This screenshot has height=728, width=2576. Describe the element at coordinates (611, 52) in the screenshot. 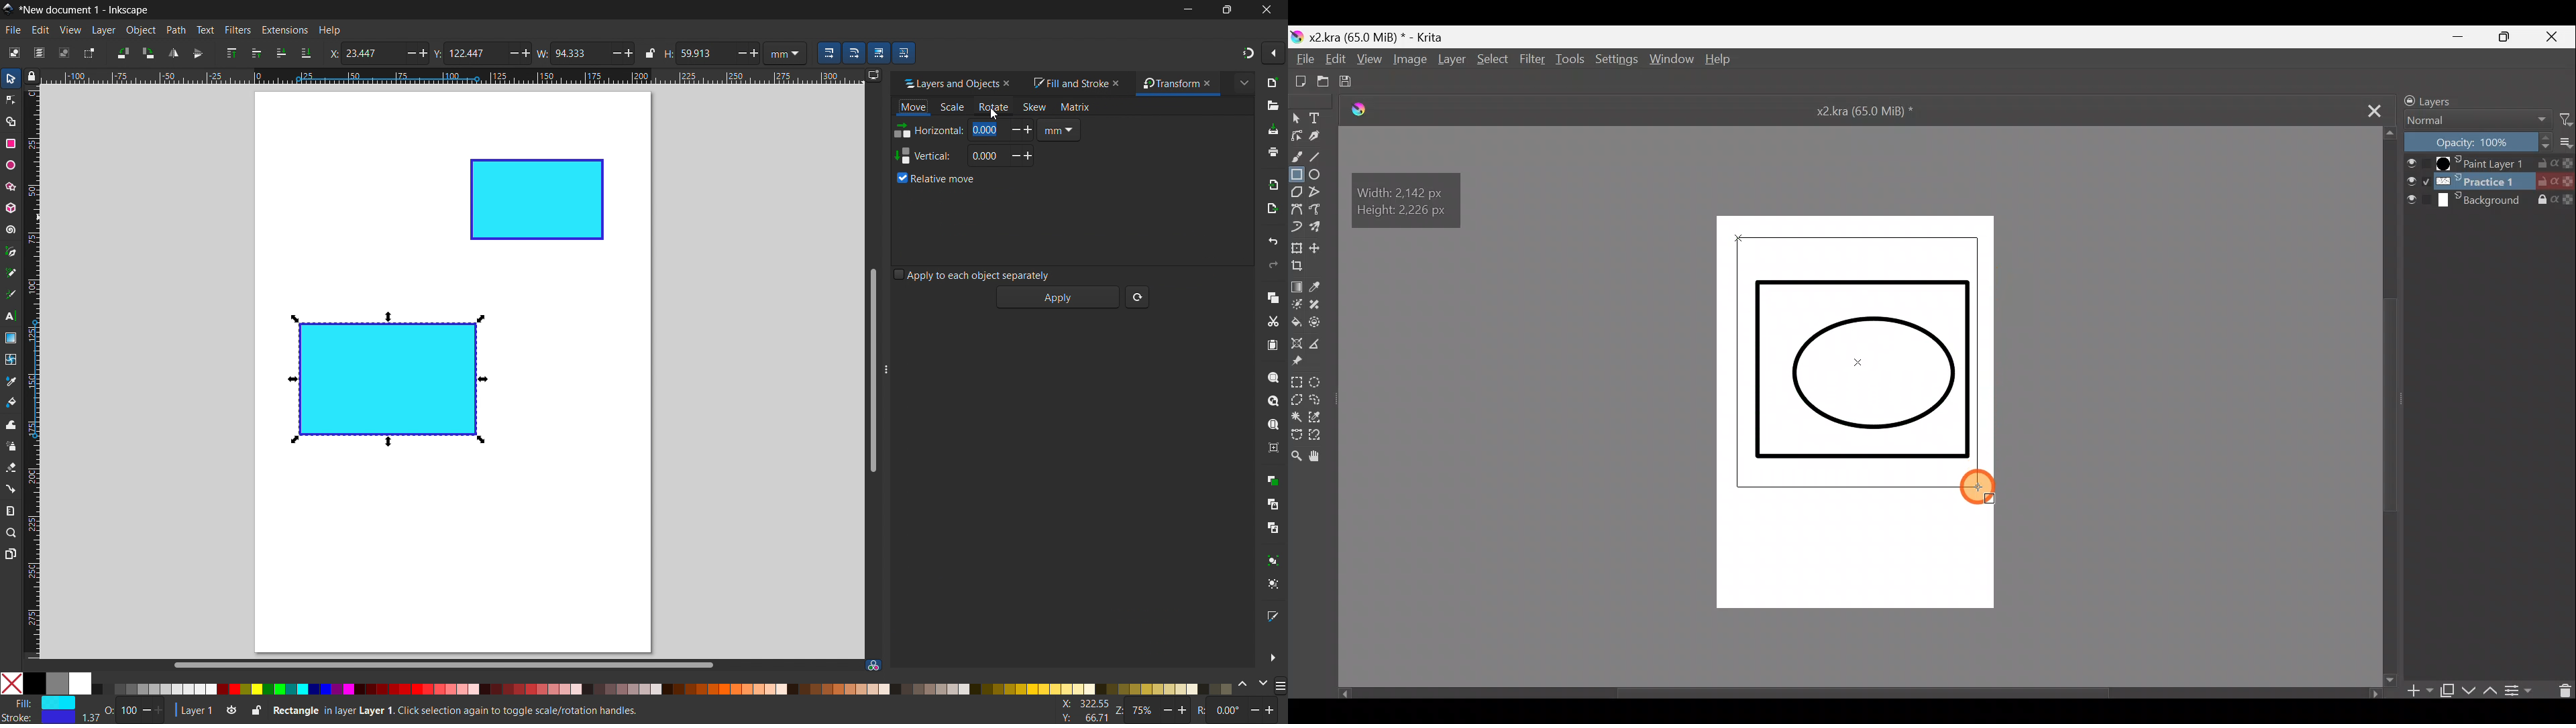

I see `Decrease/minus` at that location.